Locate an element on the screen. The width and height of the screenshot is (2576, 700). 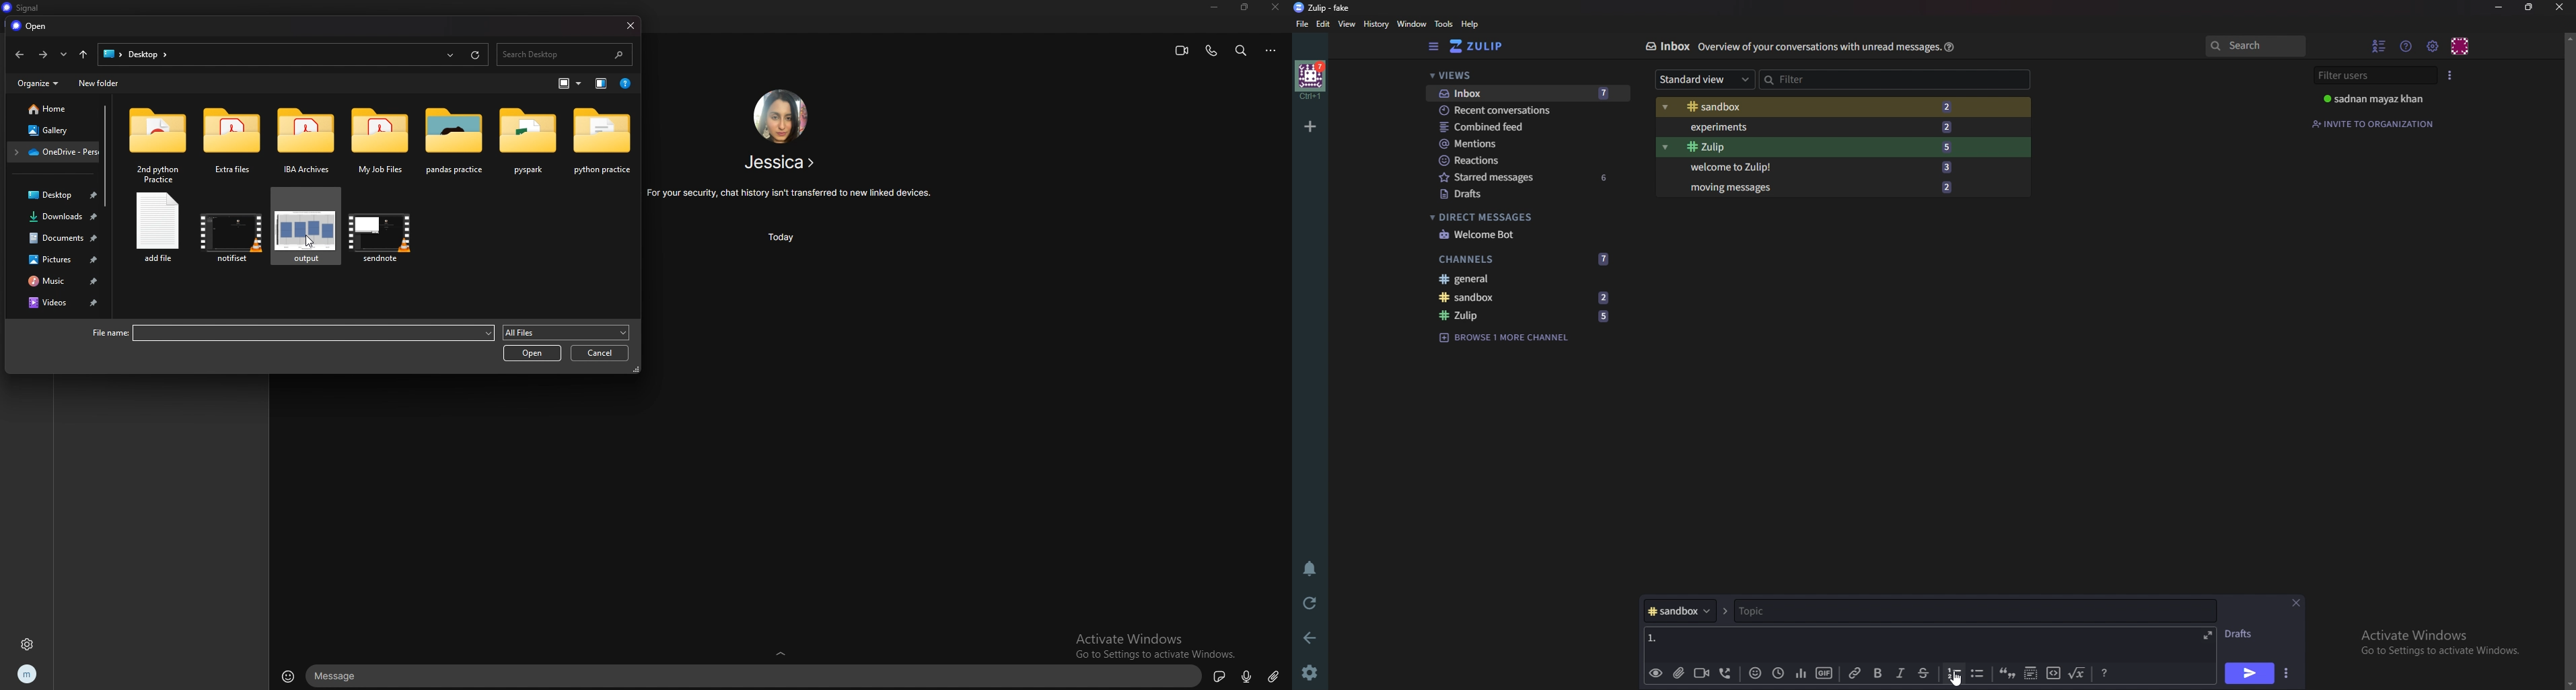
poll is located at coordinates (1798, 673).